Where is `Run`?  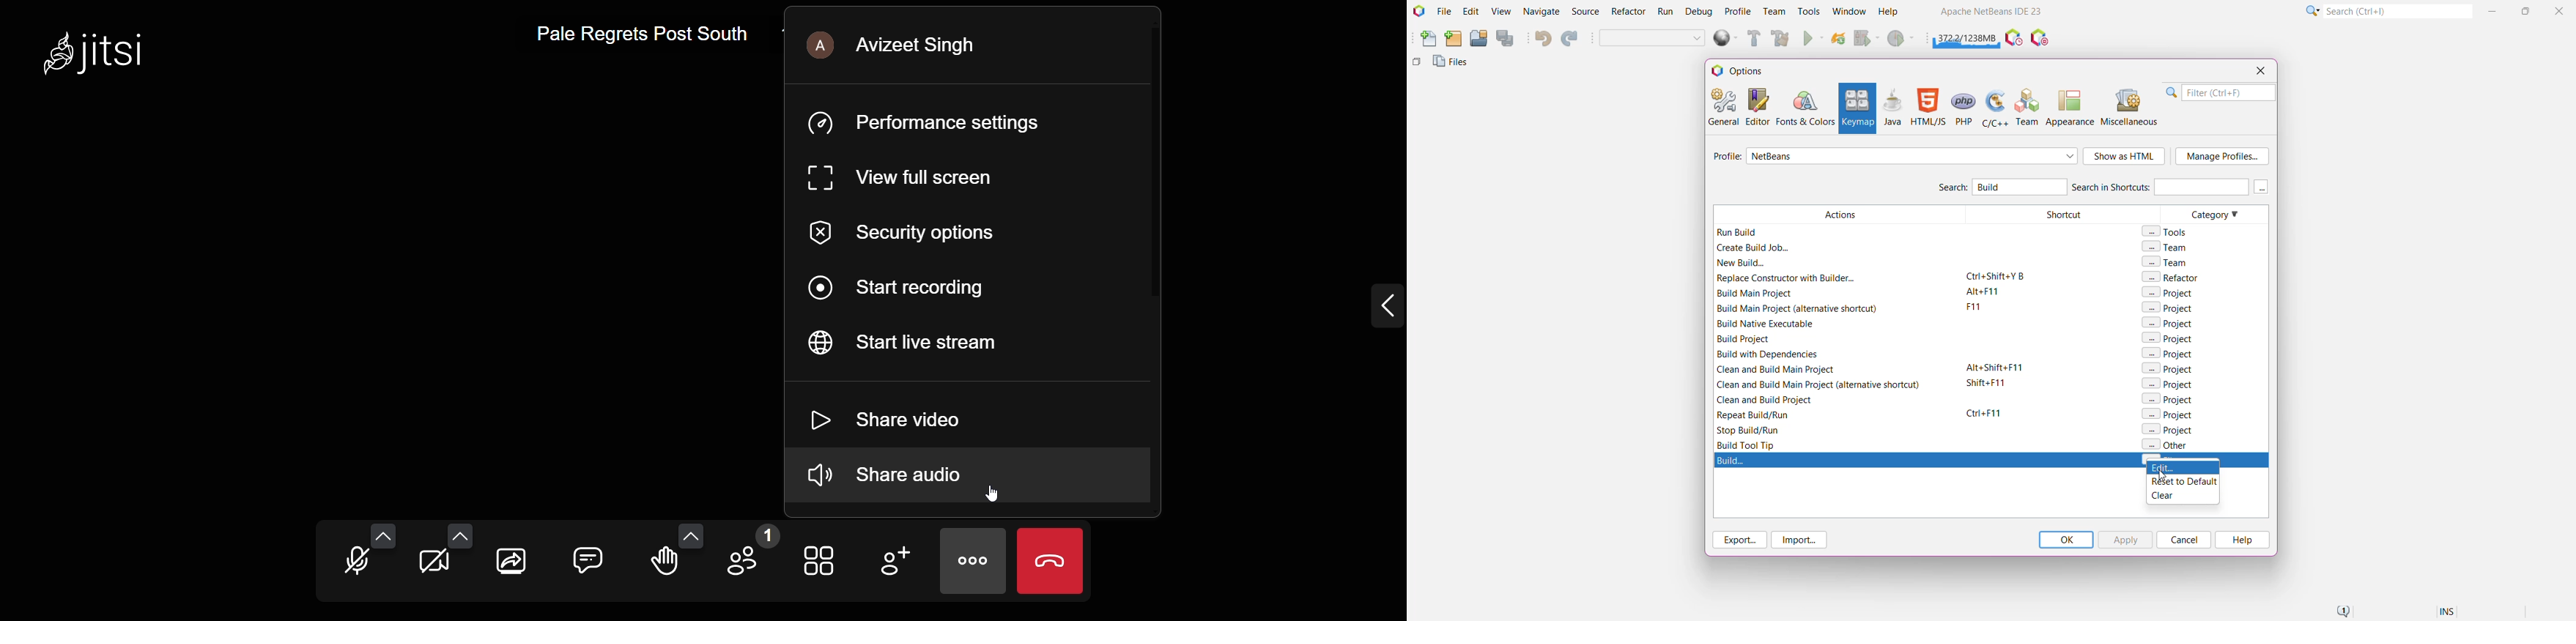 Run is located at coordinates (1666, 13).